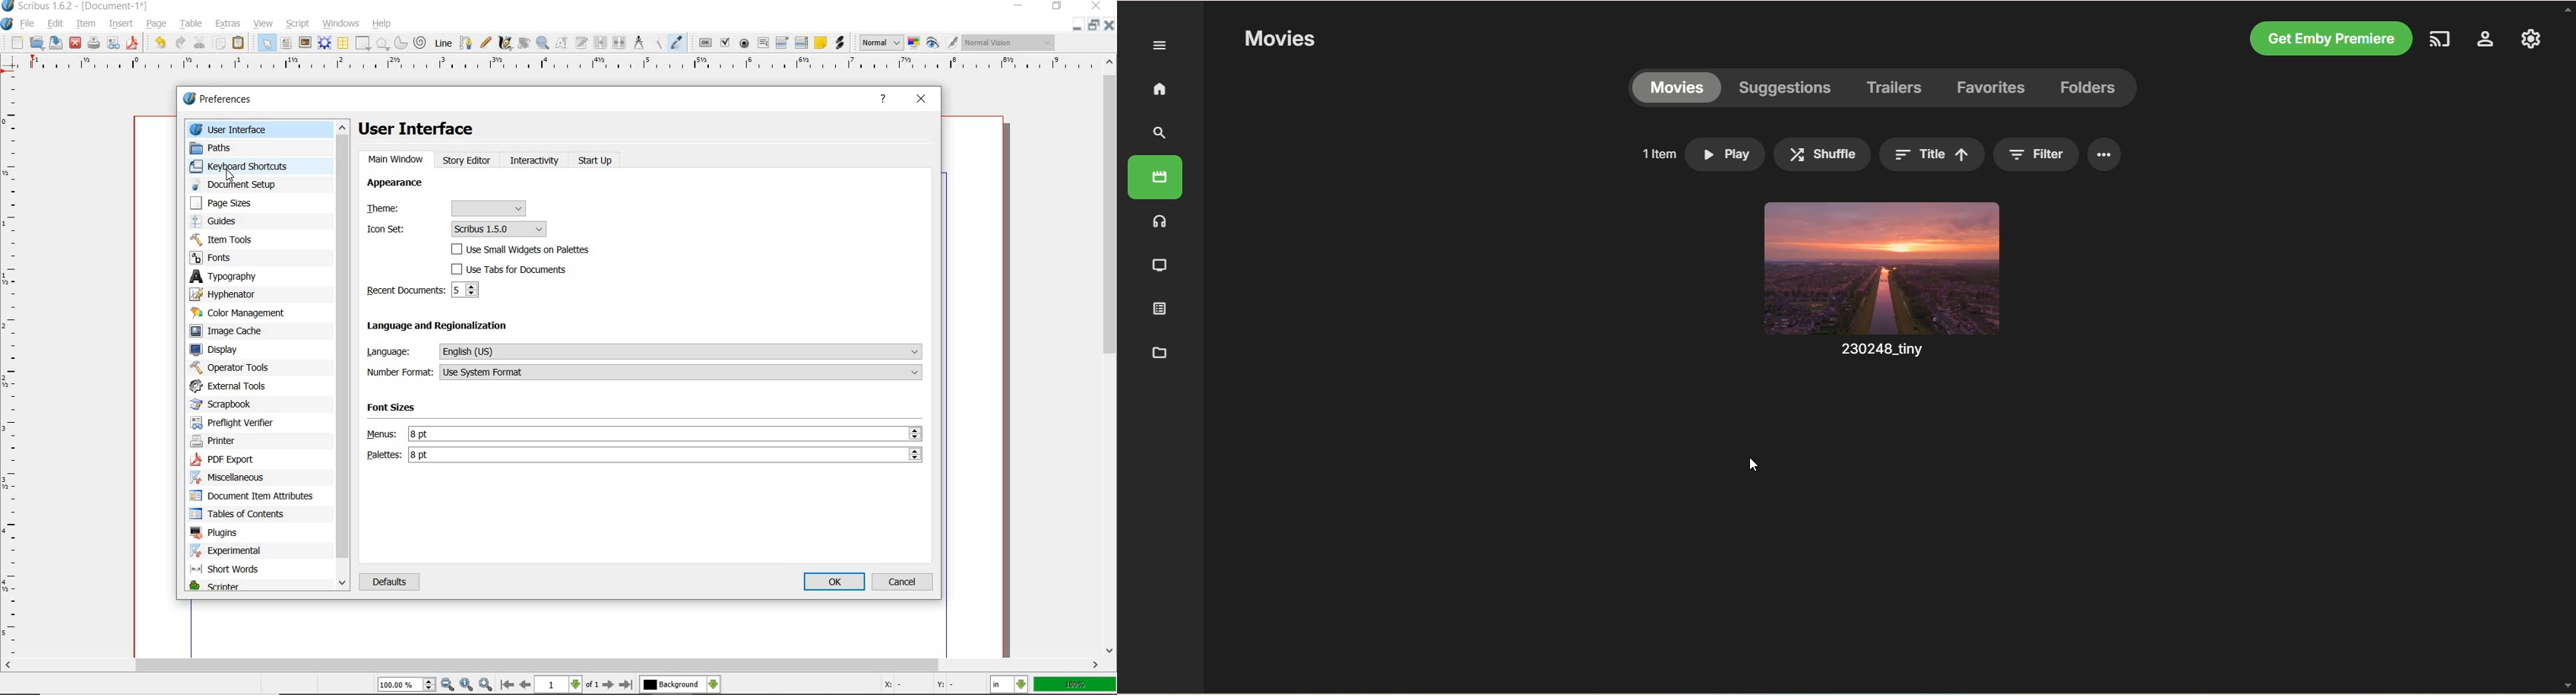  What do you see at coordinates (193, 23) in the screenshot?
I see `table` at bounding box center [193, 23].